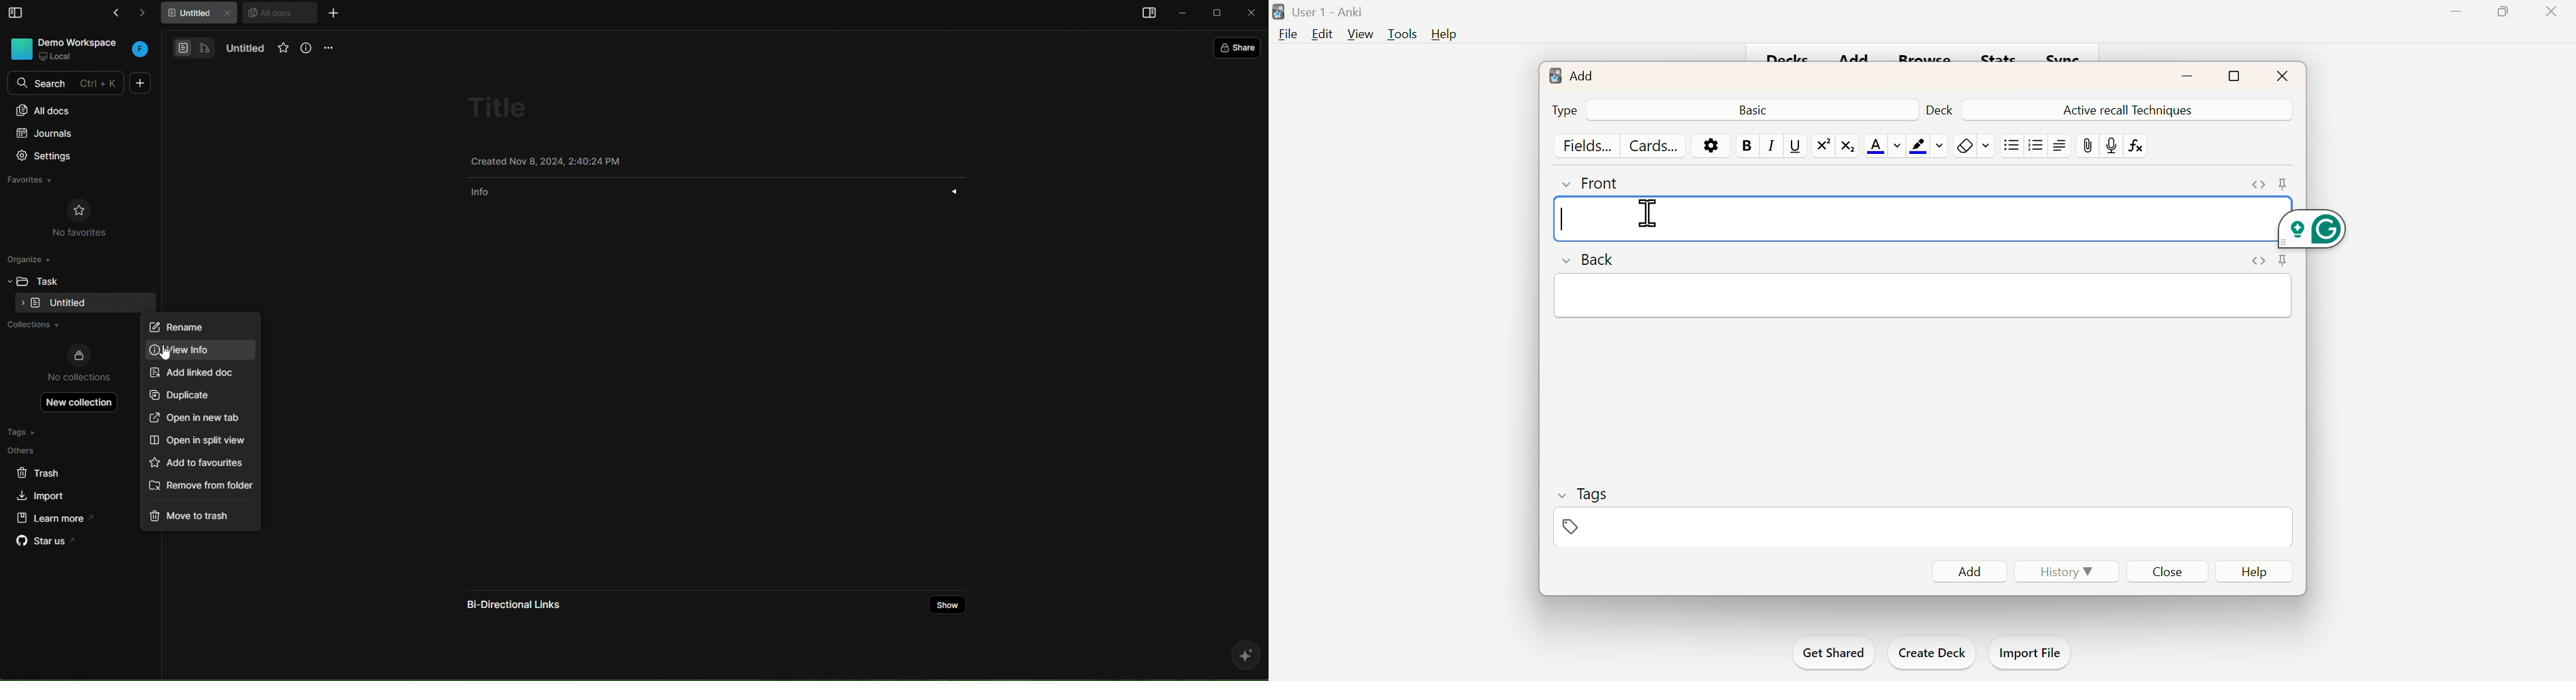 This screenshot has width=2576, height=700. What do you see at coordinates (2033, 652) in the screenshot?
I see `Import File` at bounding box center [2033, 652].